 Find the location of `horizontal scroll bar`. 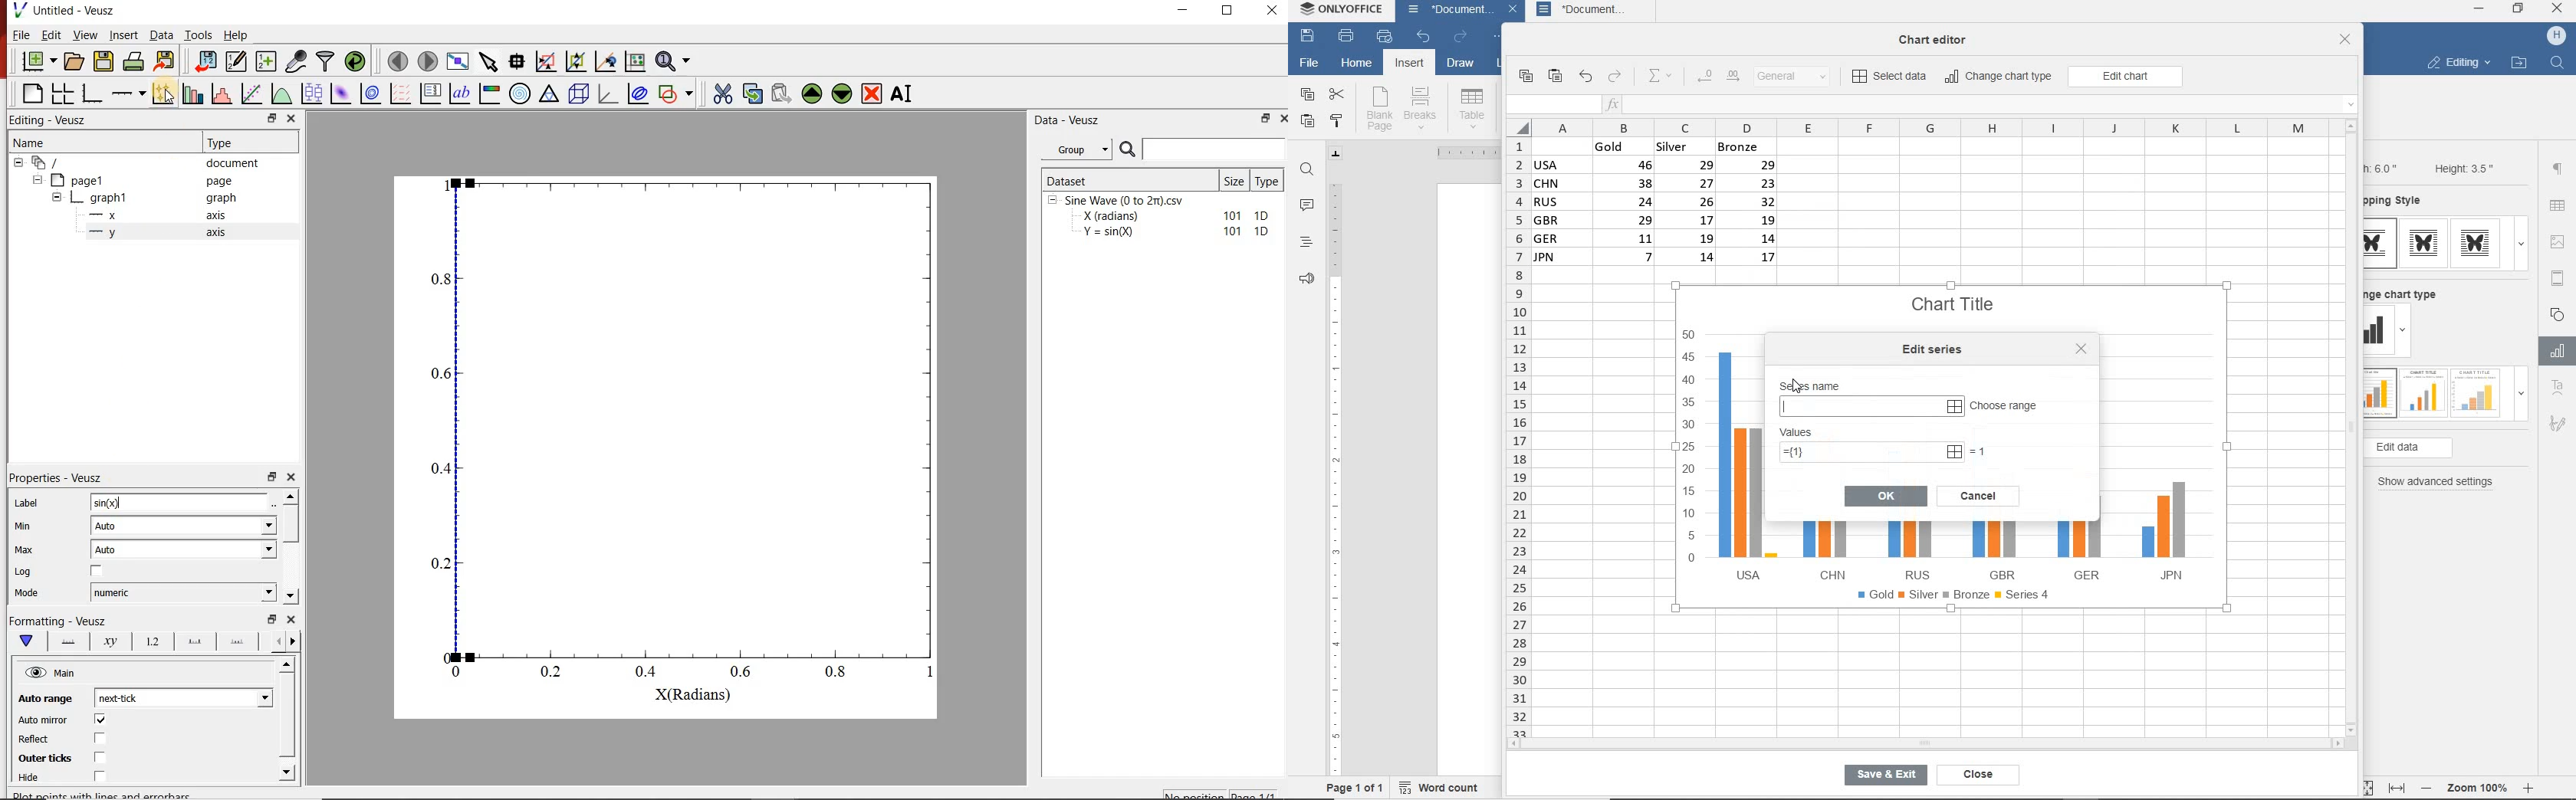

horizontal scroll bar is located at coordinates (1924, 743).